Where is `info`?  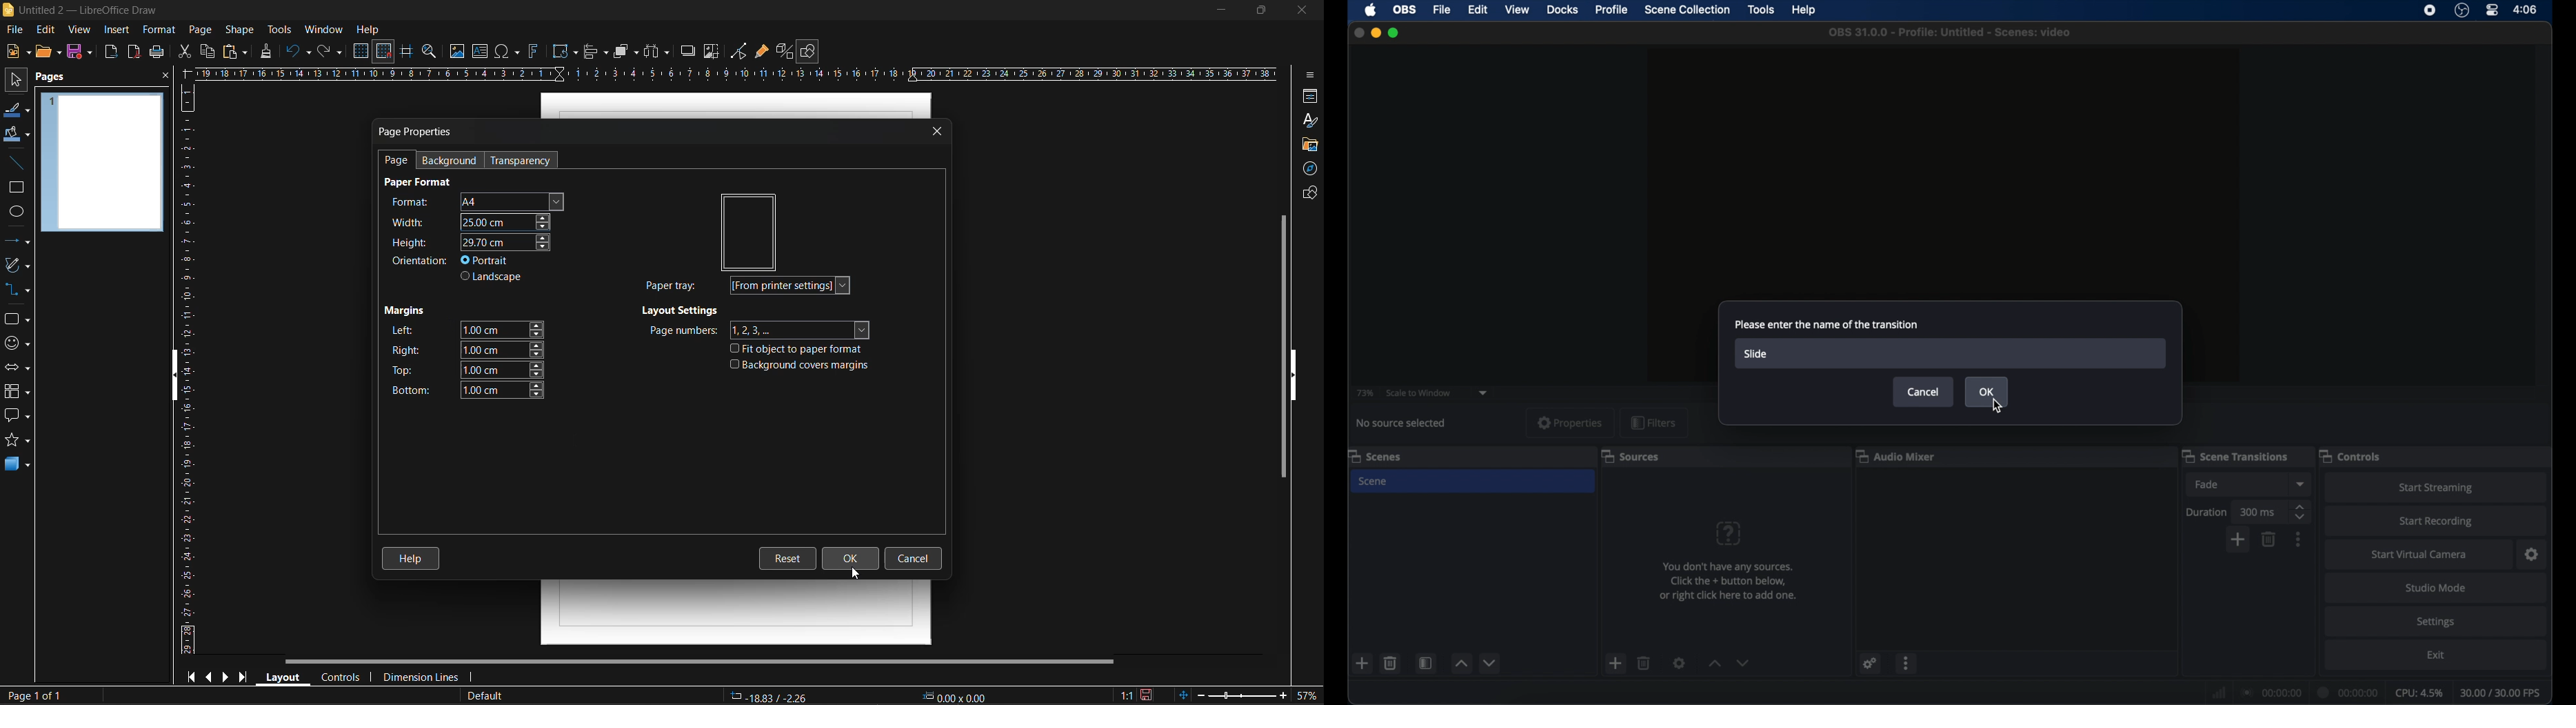 info is located at coordinates (1728, 583).